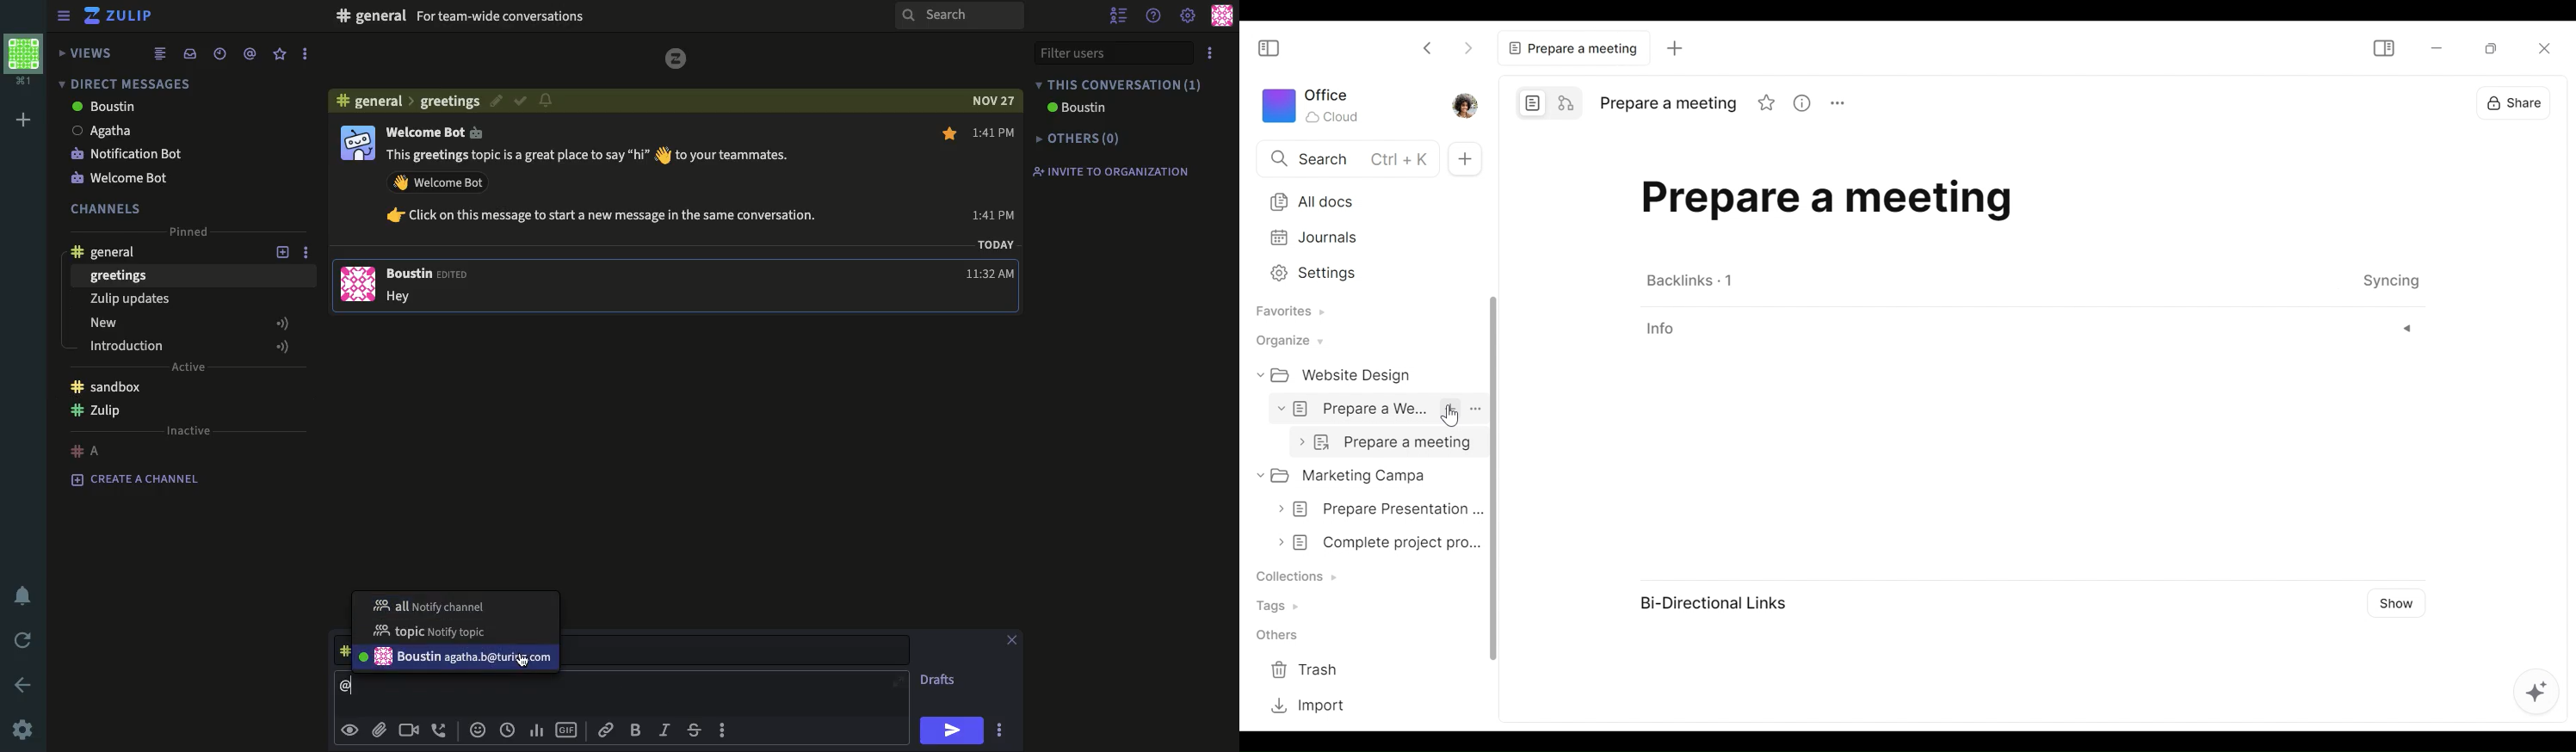  Describe the element at coordinates (2400, 602) in the screenshot. I see `Show` at that location.